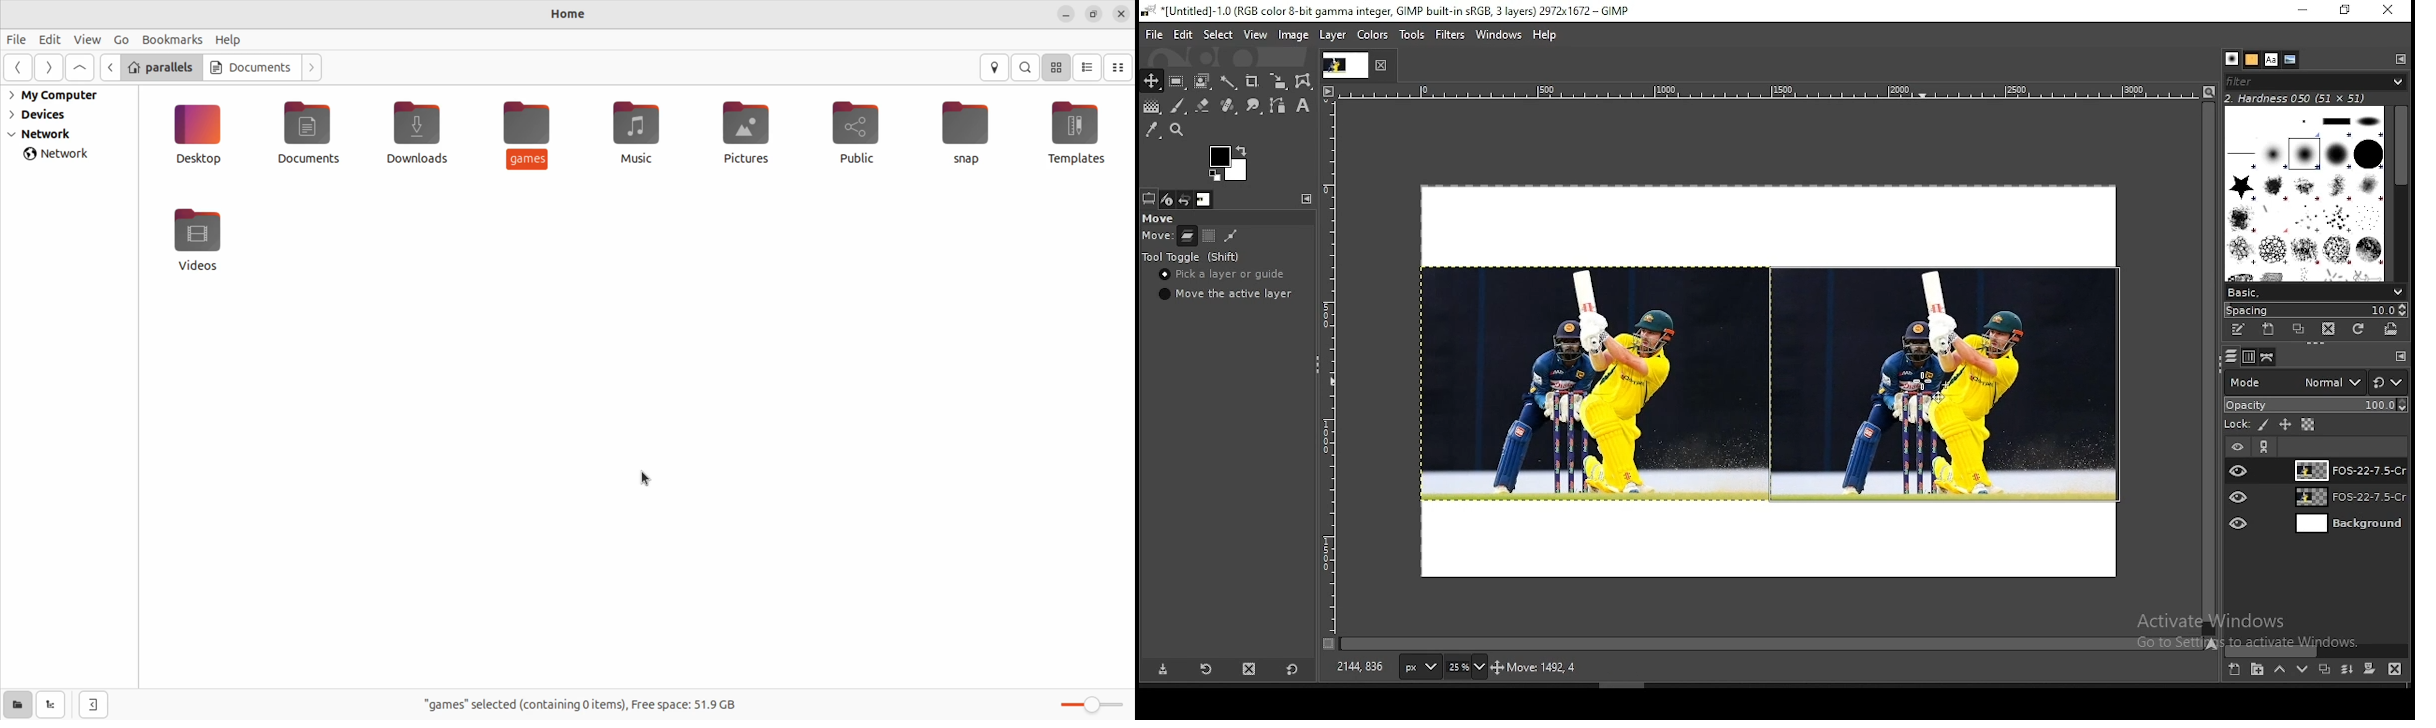 Image resolution: width=2436 pixels, height=728 pixels. I want to click on smudge tool, so click(1251, 106).